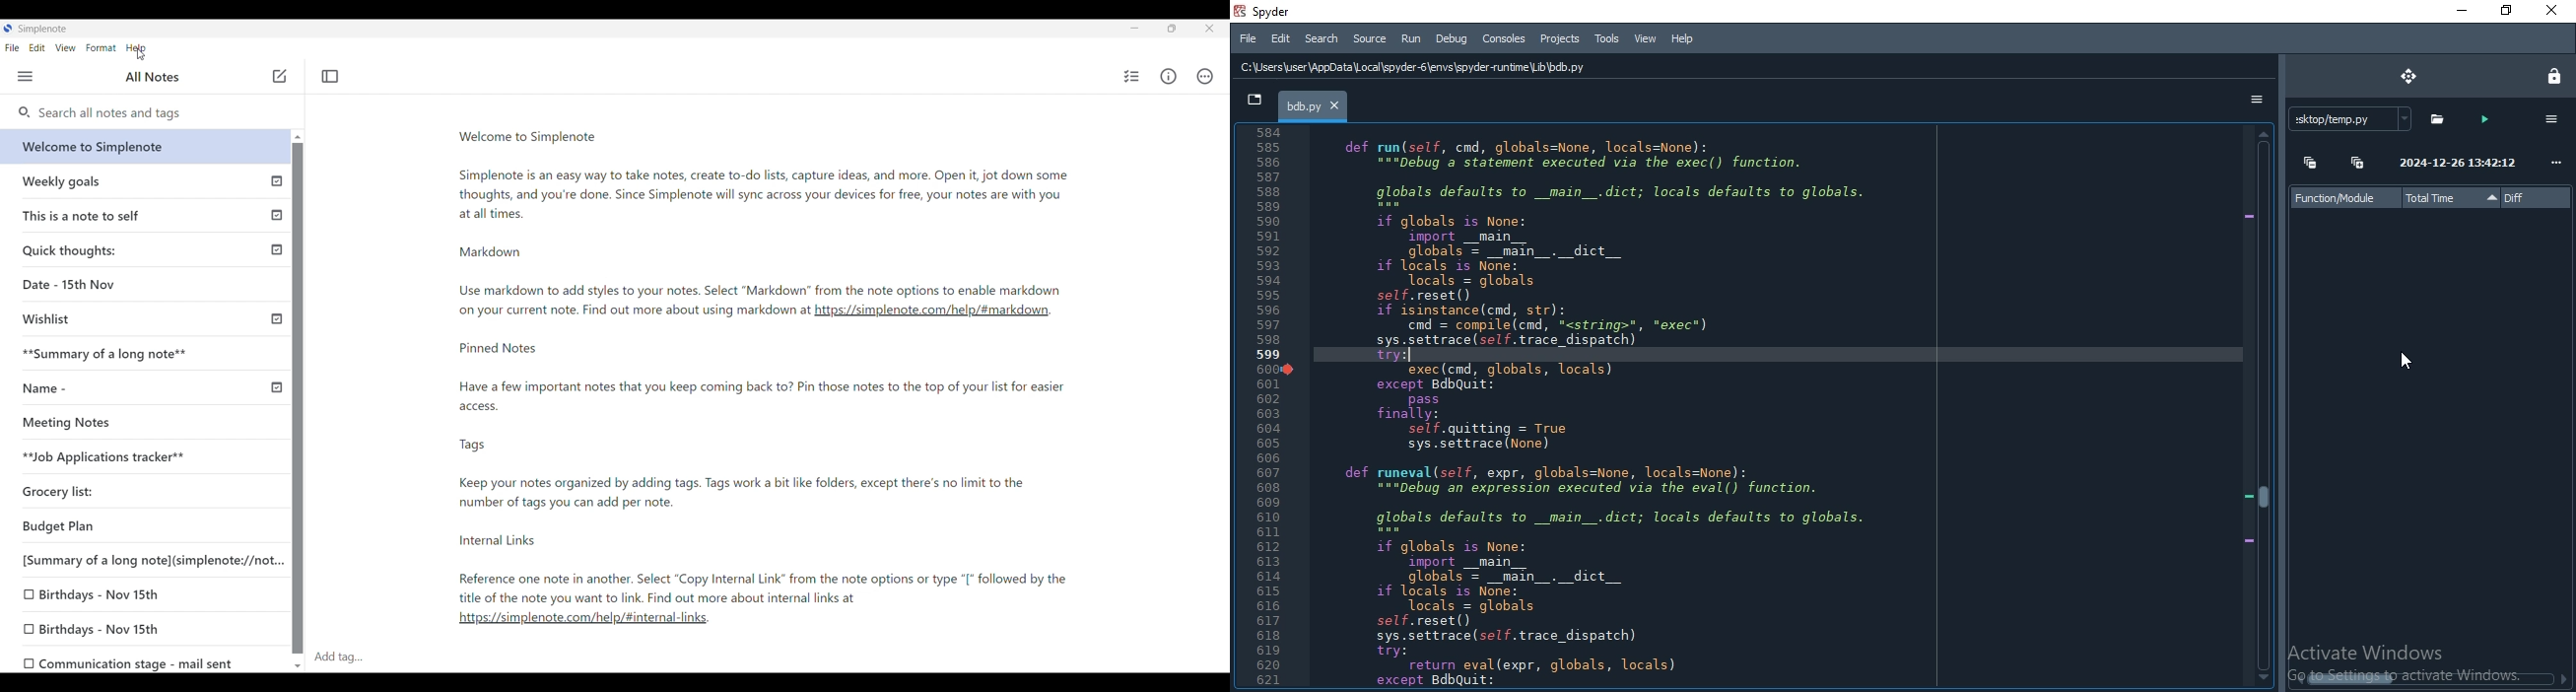  What do you see at coordinates (37, 48) in the screenshot?
I see `Edit menu` at bounding box center [37, 48].